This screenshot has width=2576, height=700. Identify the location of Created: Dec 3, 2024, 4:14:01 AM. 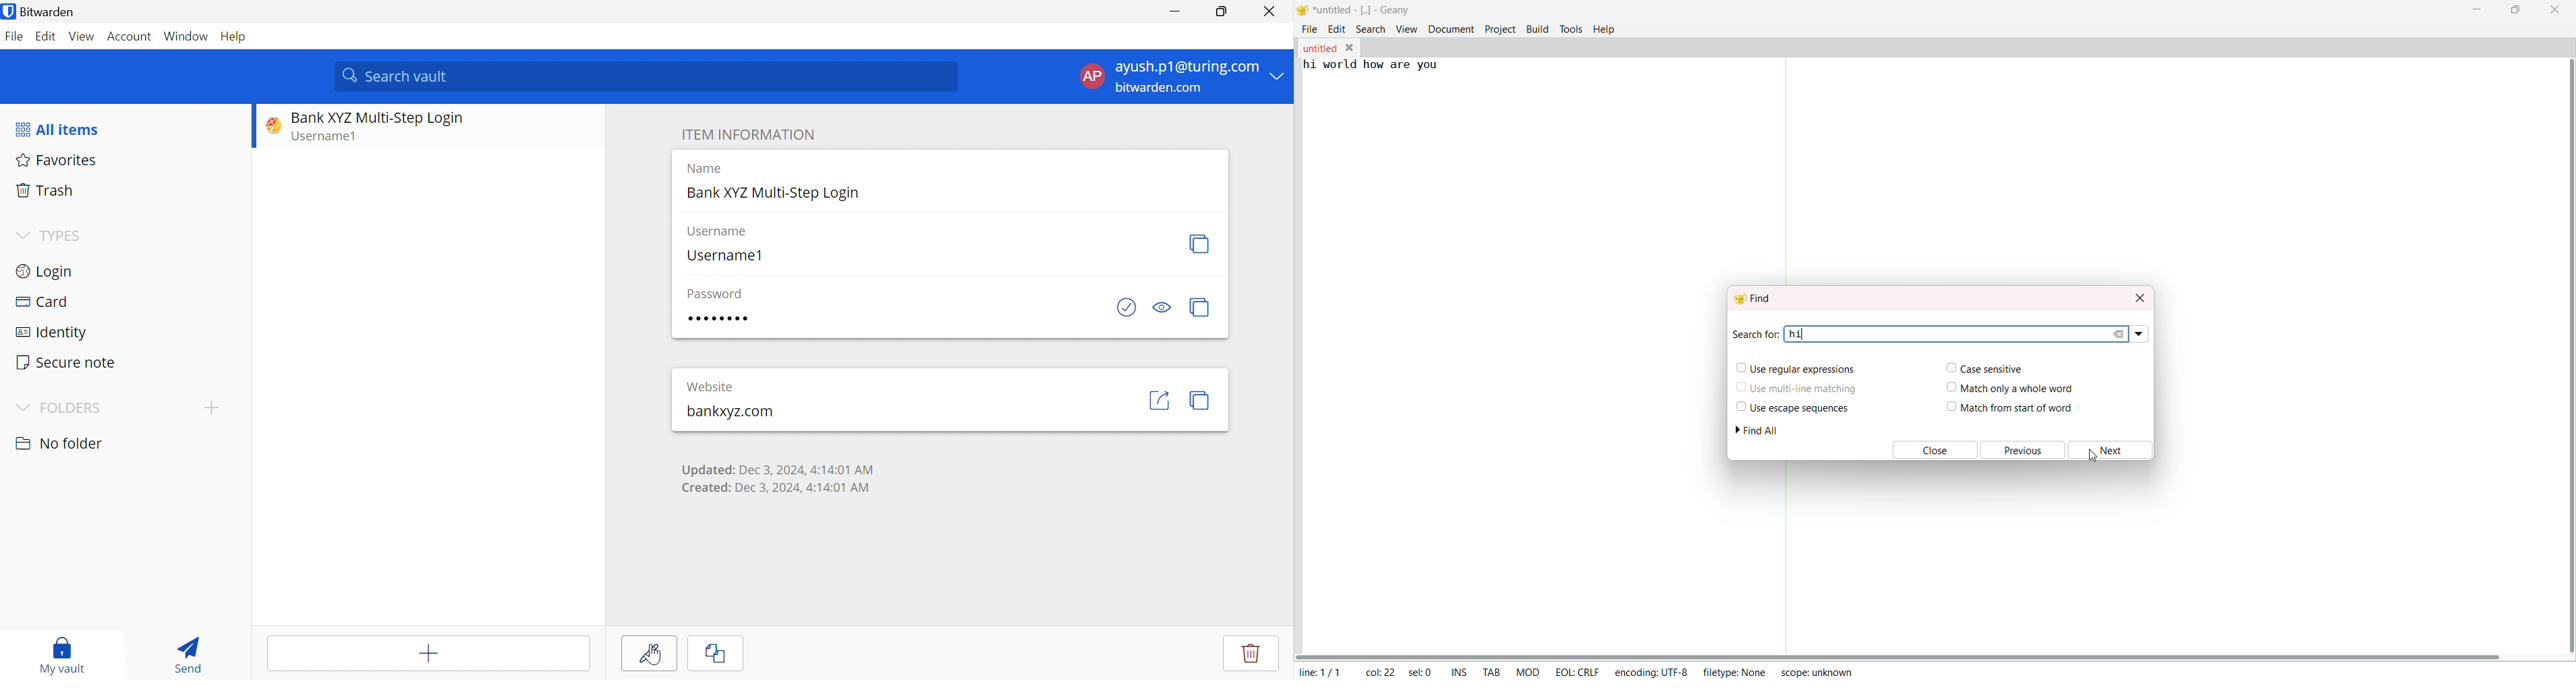
(778, 488).